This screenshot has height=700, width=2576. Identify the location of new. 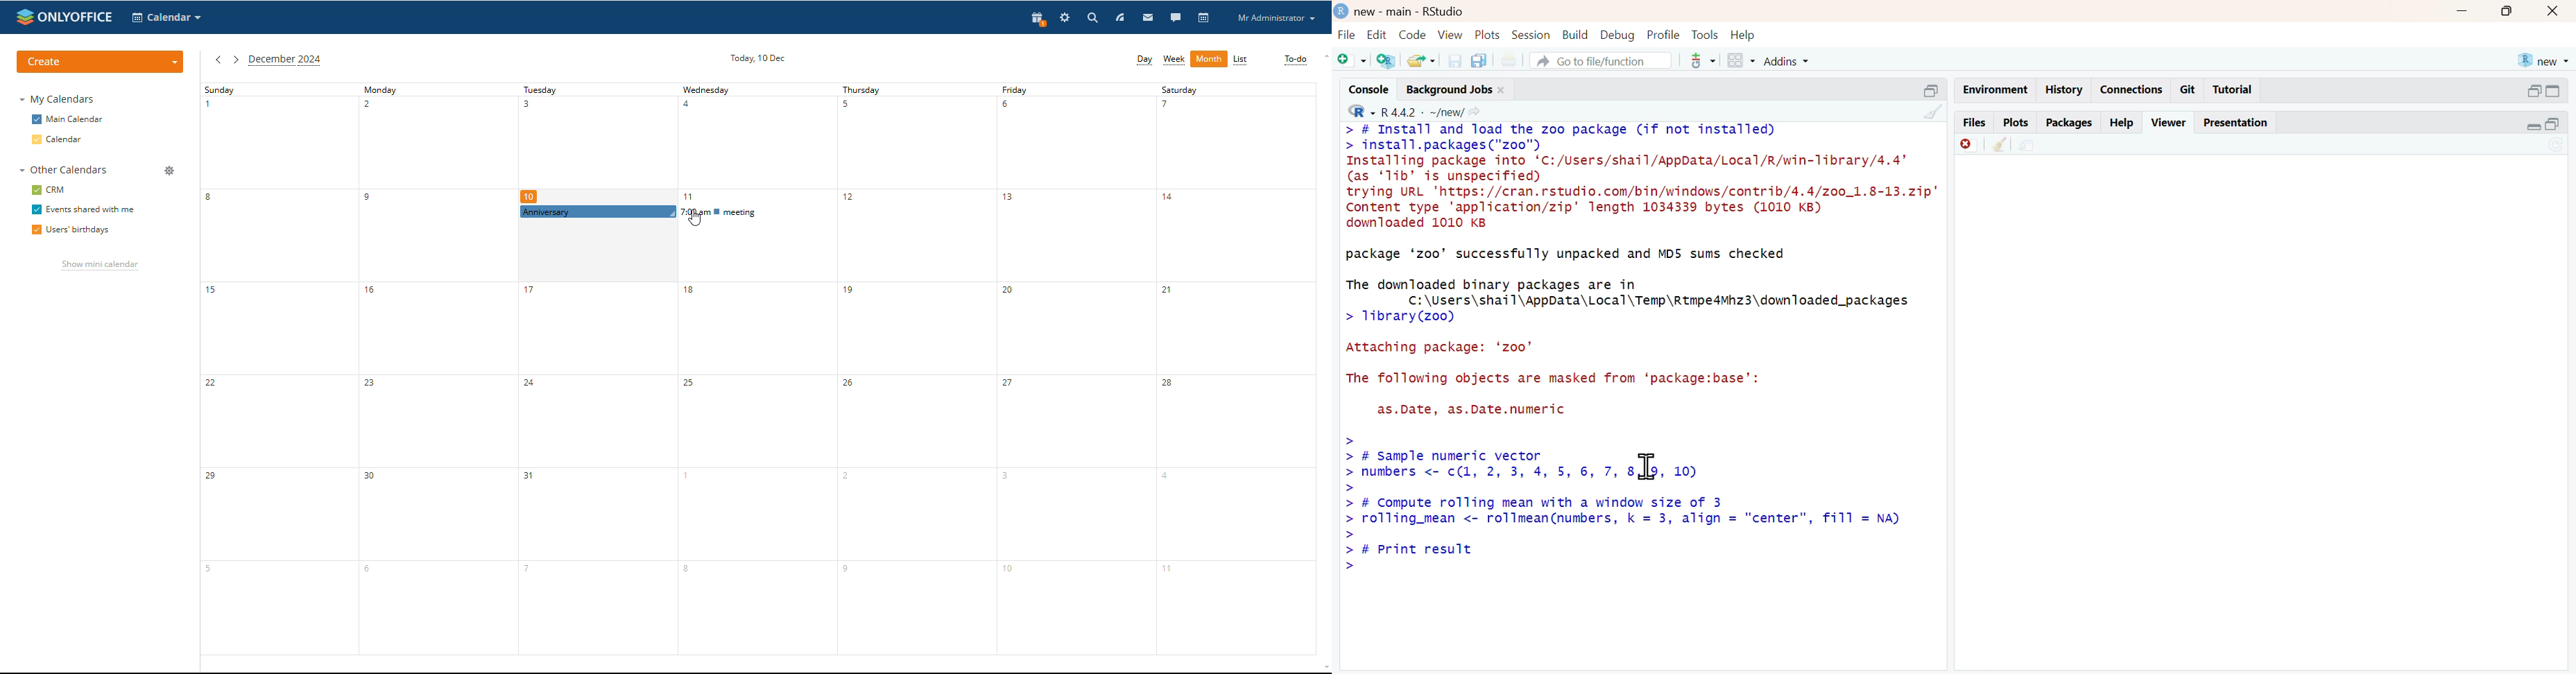
(2543, 62).